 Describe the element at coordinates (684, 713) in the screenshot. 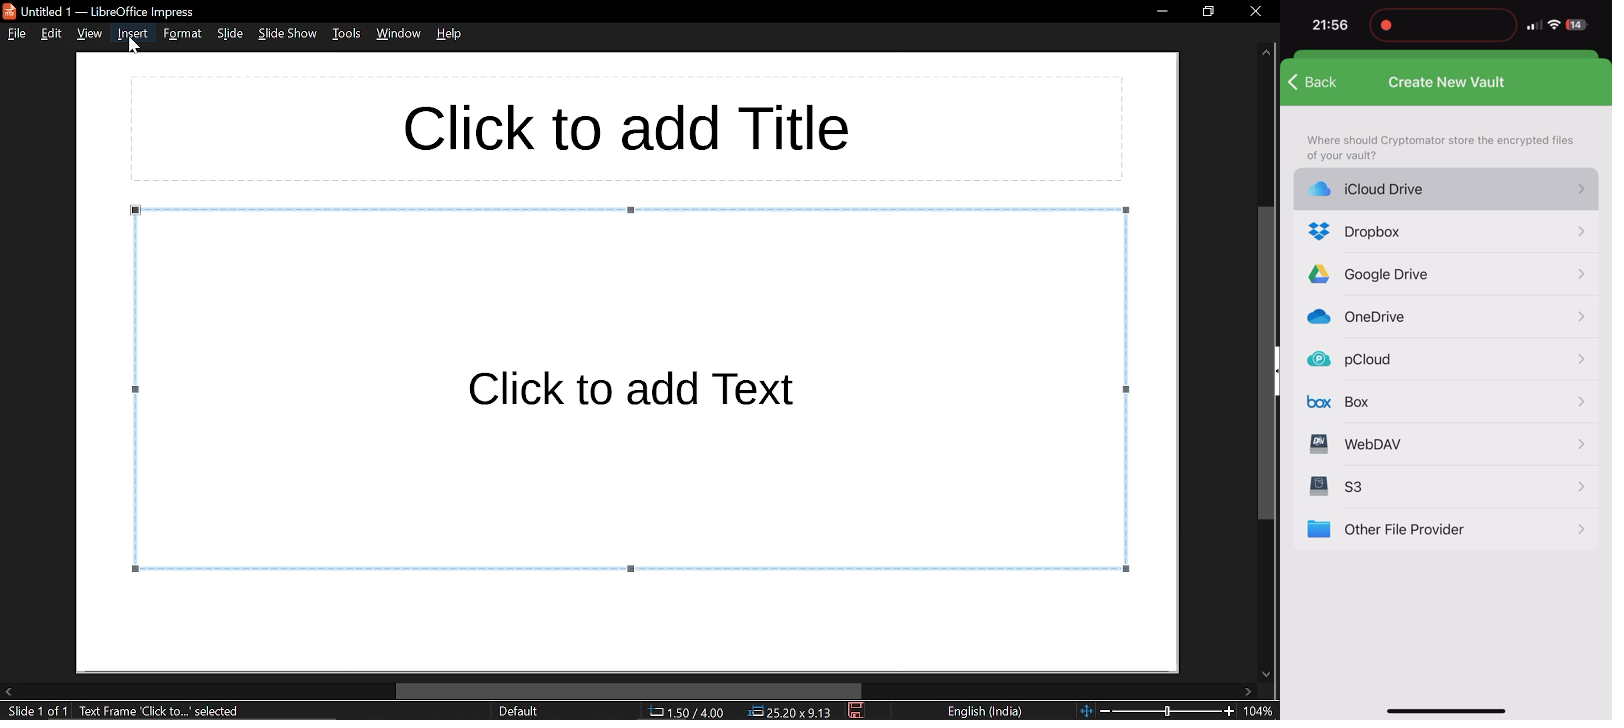

I see `co-ordinate` at that location.